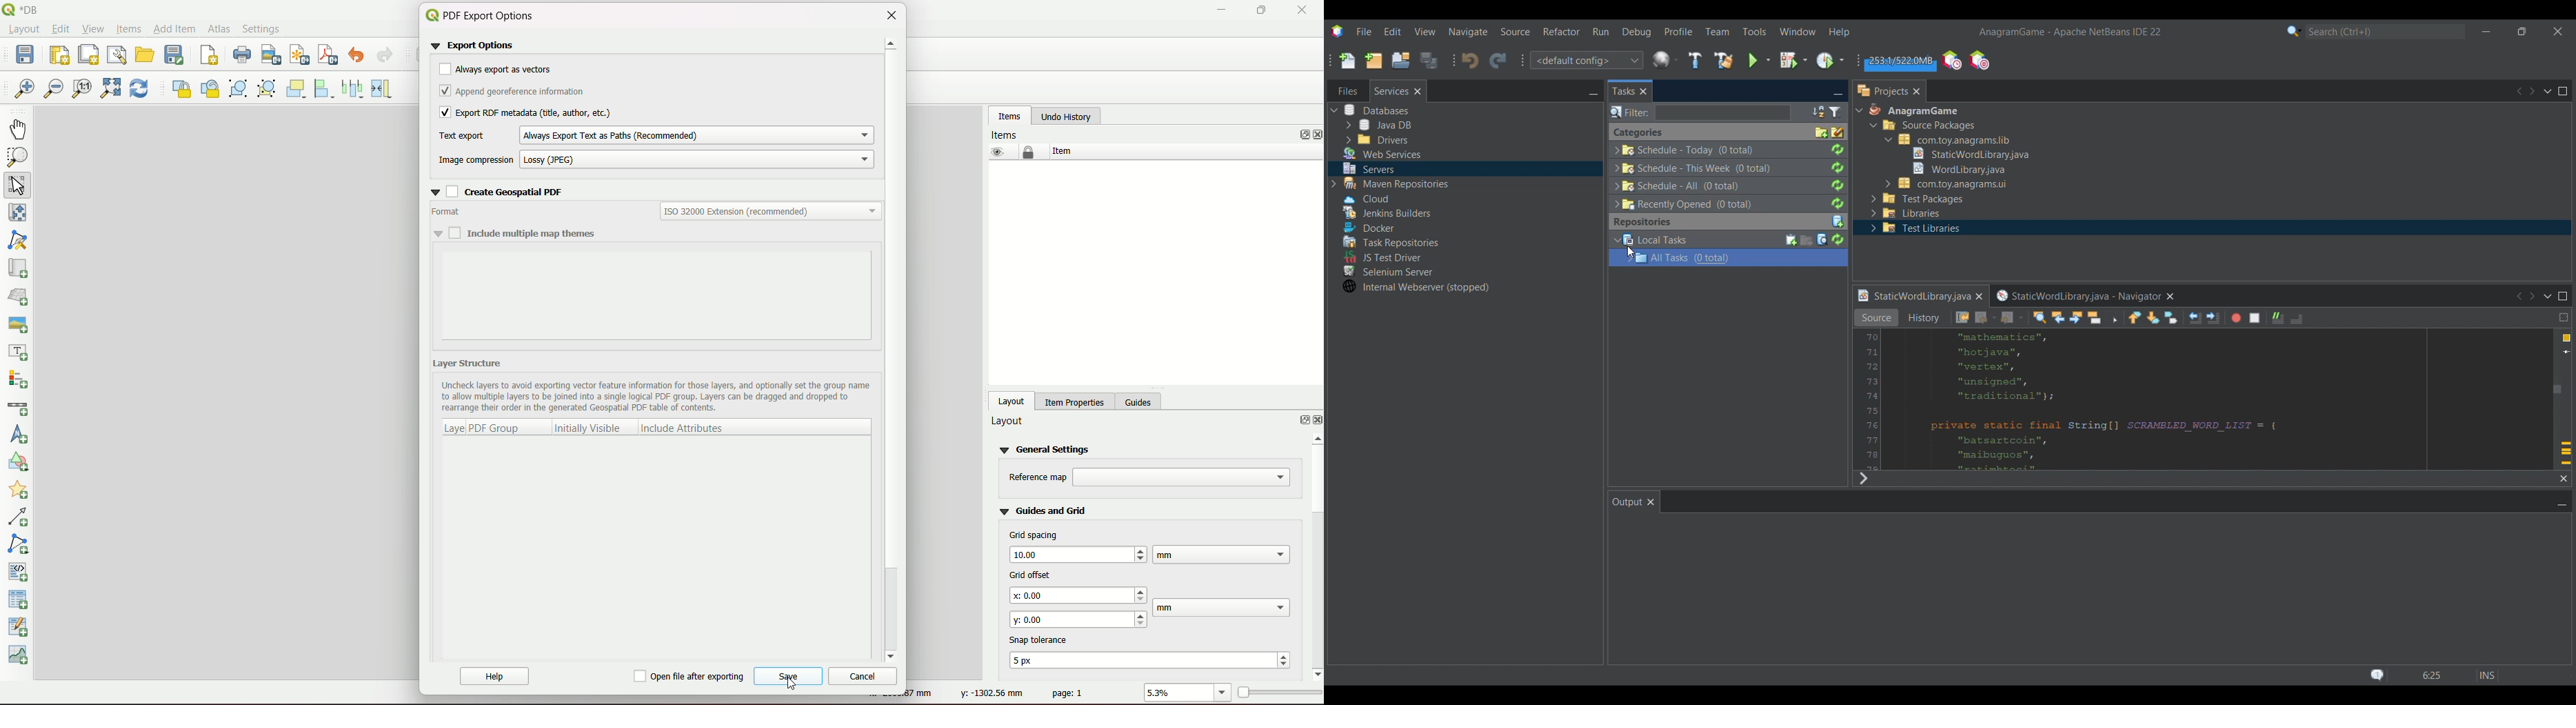  I want to click on add north arrow, so click(21, 435).